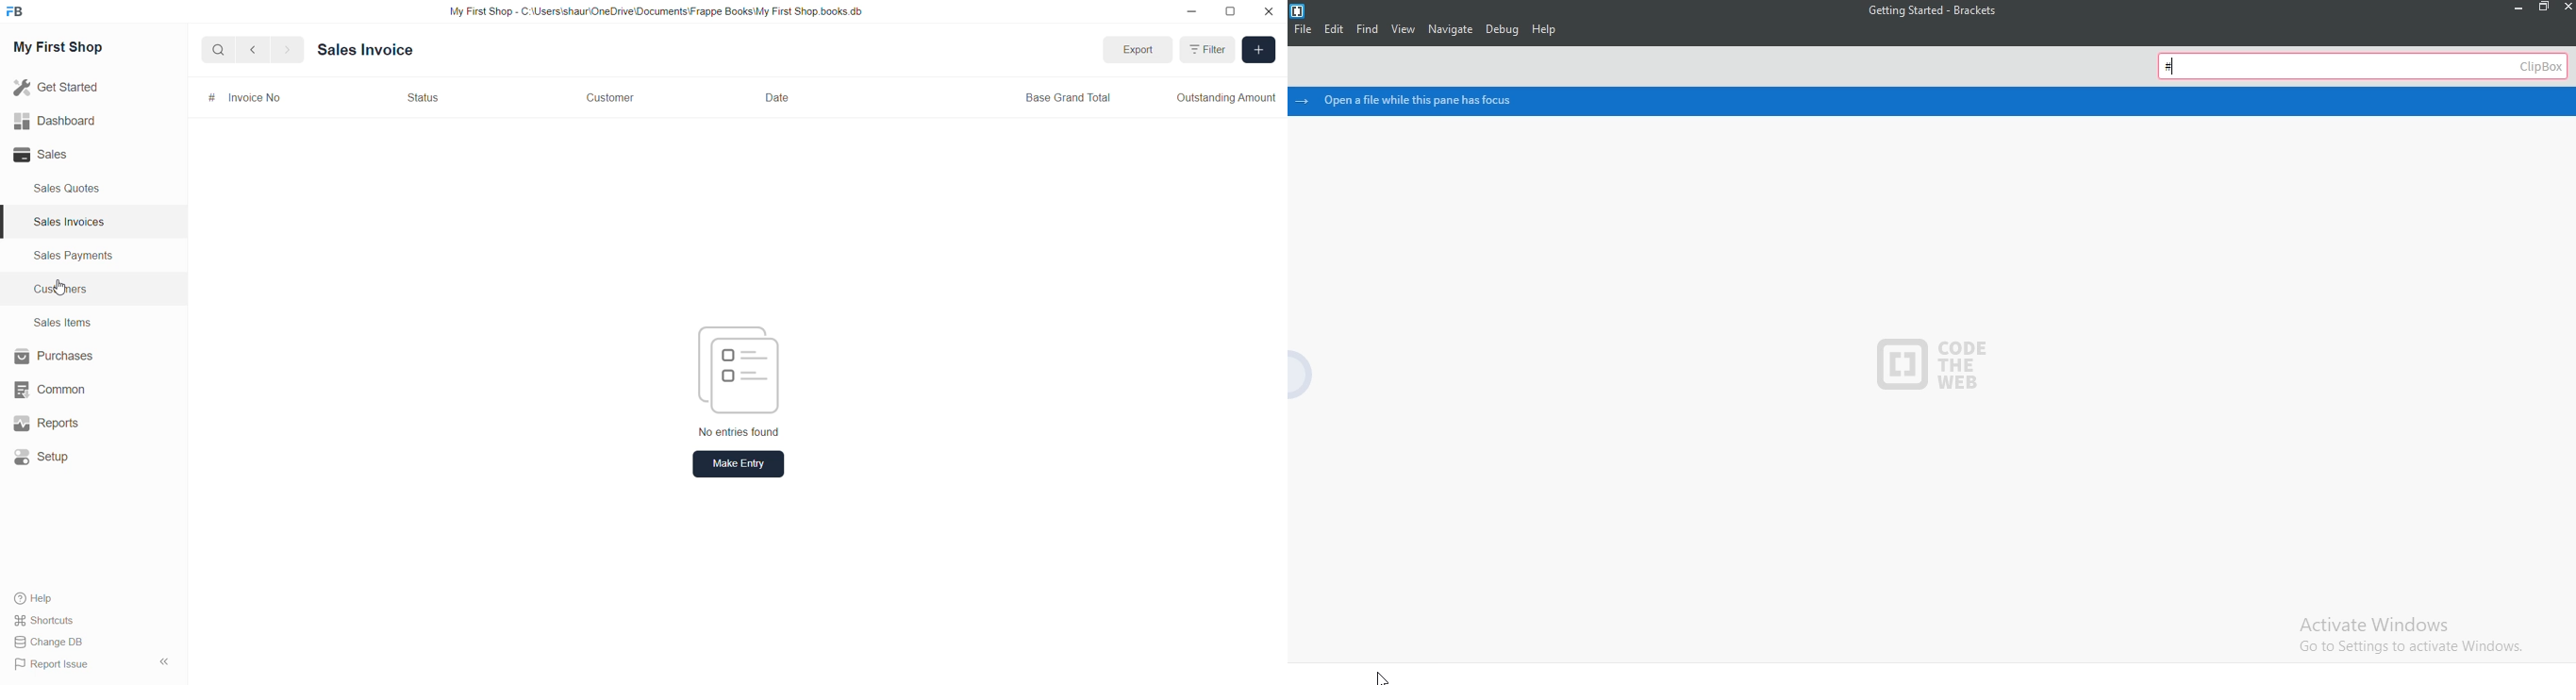  I want to click on Add, so click(1259, 50).